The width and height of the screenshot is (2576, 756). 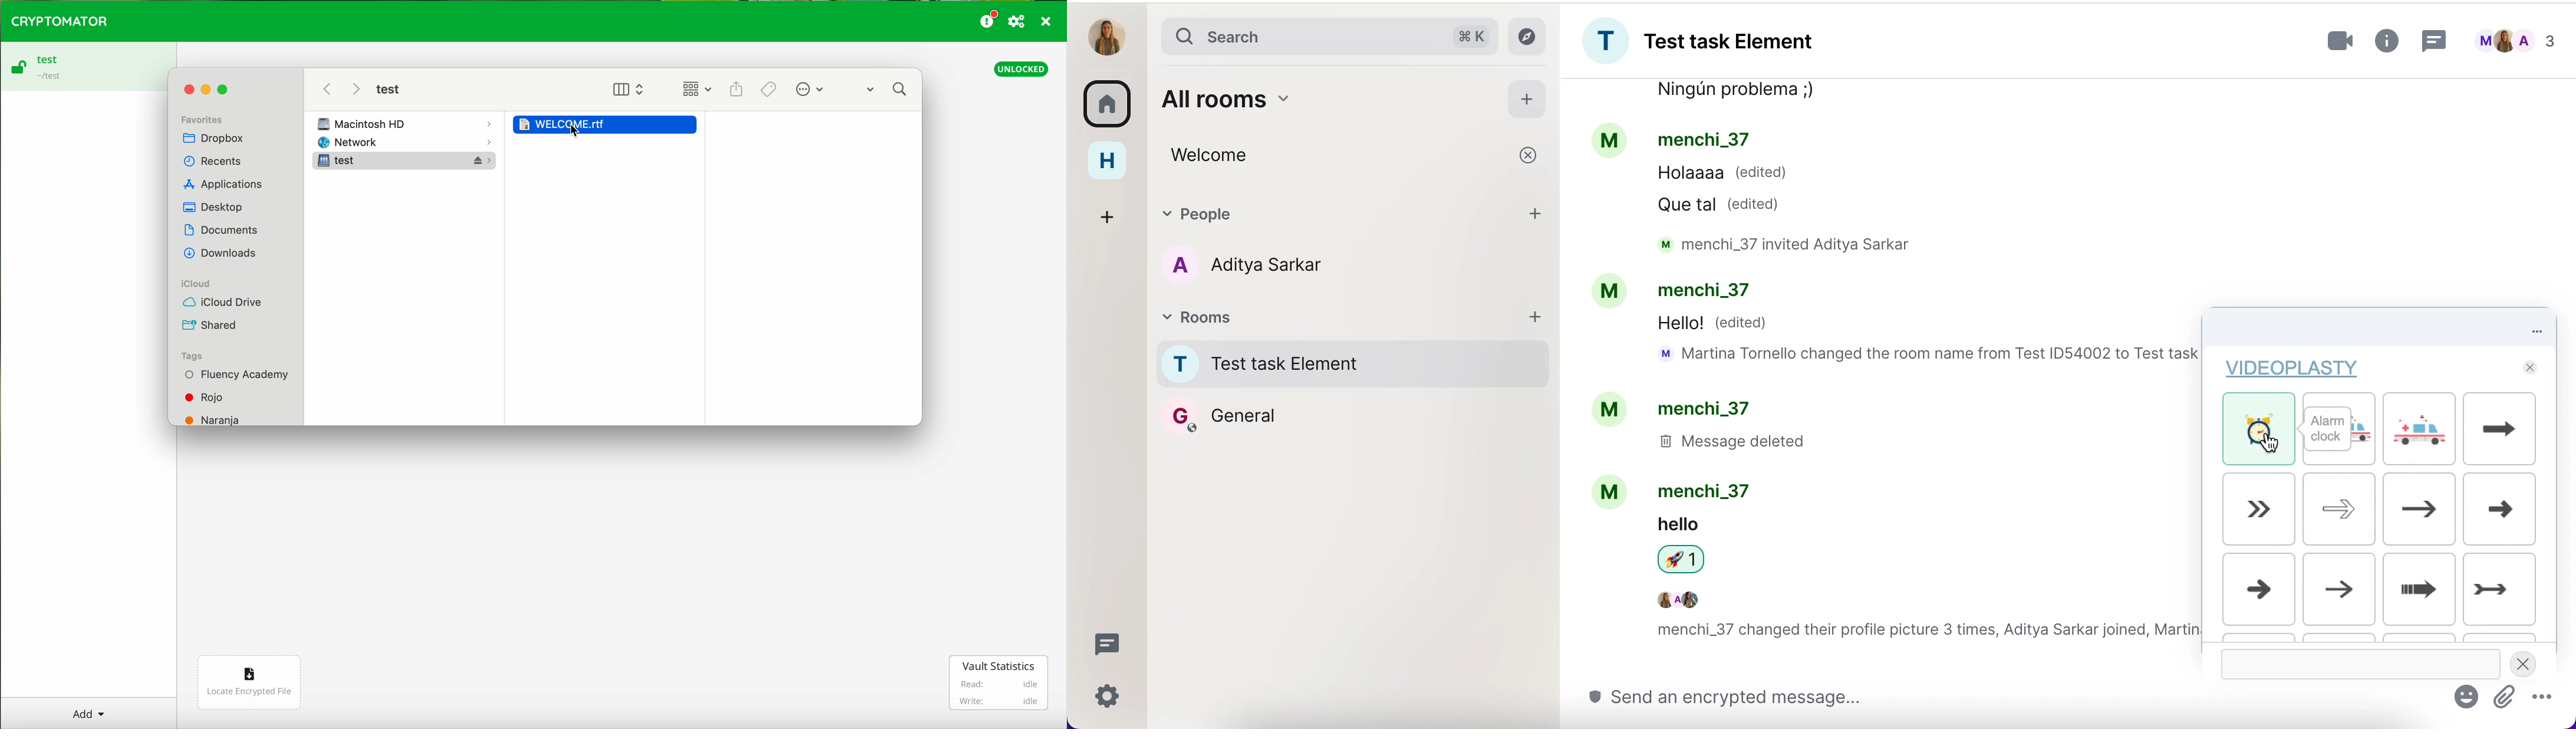 I want to click on gif5, so click(x=2261, y=510).